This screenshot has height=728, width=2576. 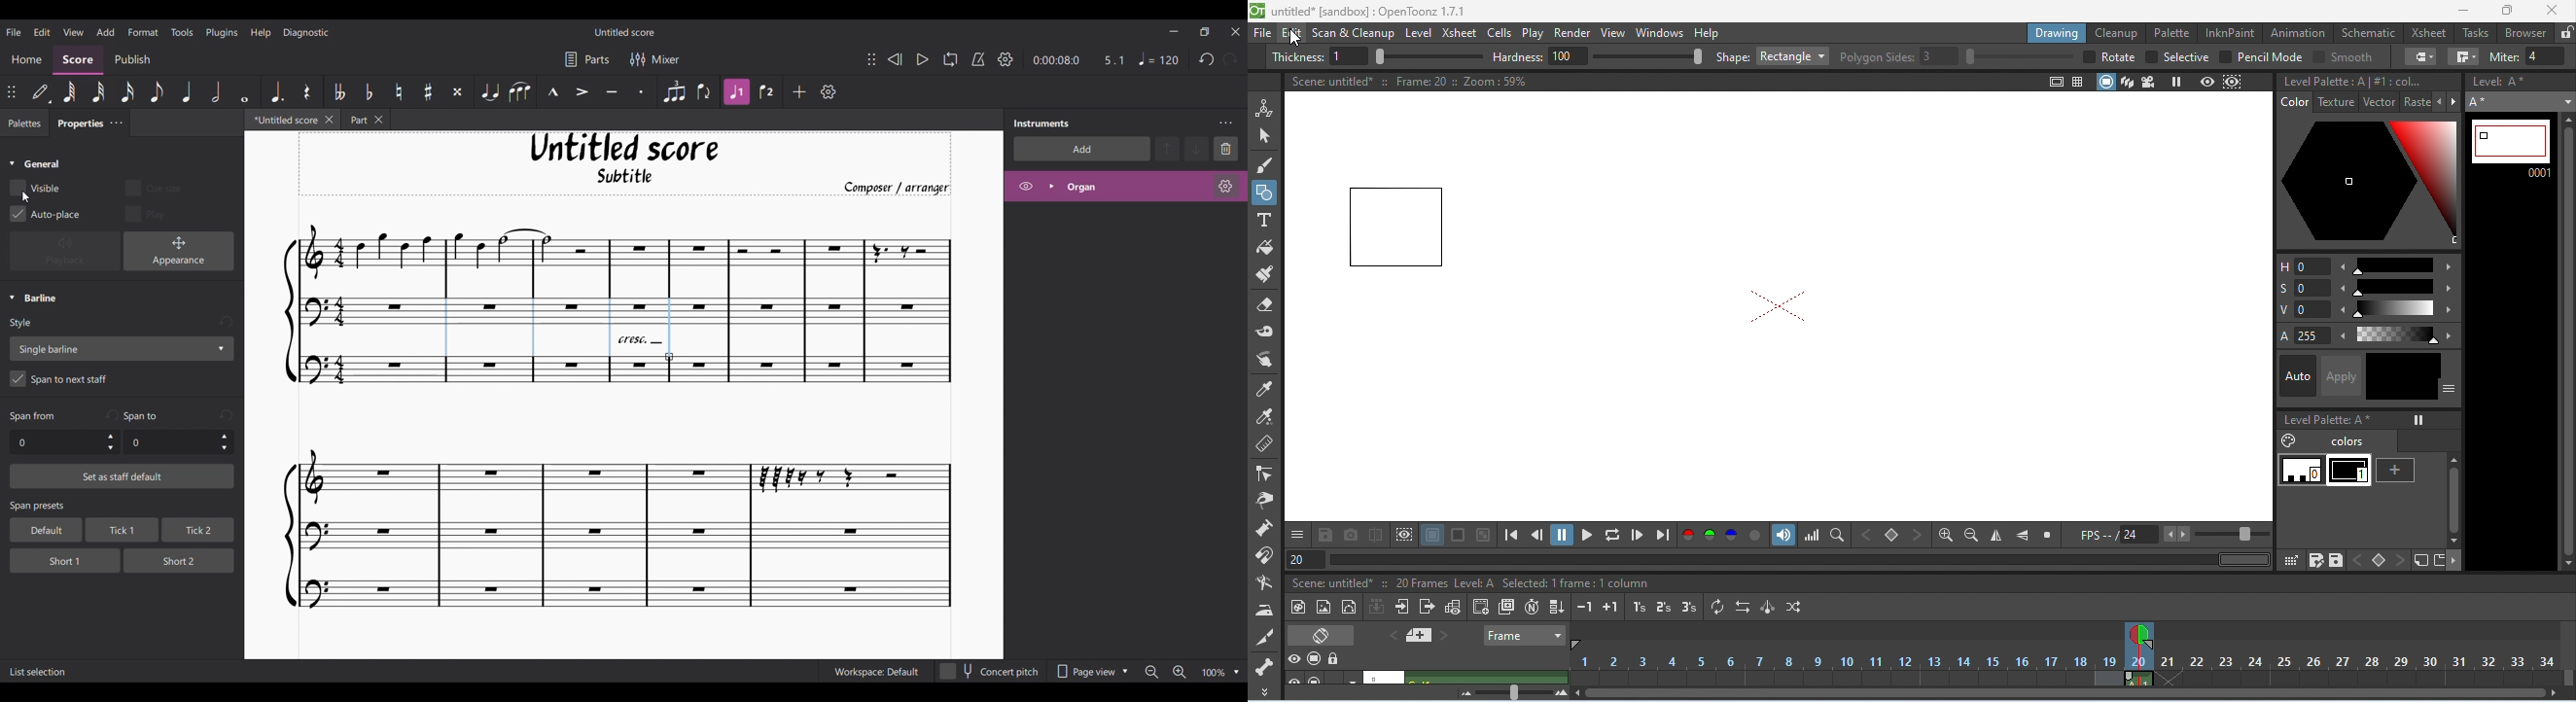 I want to click on xsheet, so click(x=2429, y=33).